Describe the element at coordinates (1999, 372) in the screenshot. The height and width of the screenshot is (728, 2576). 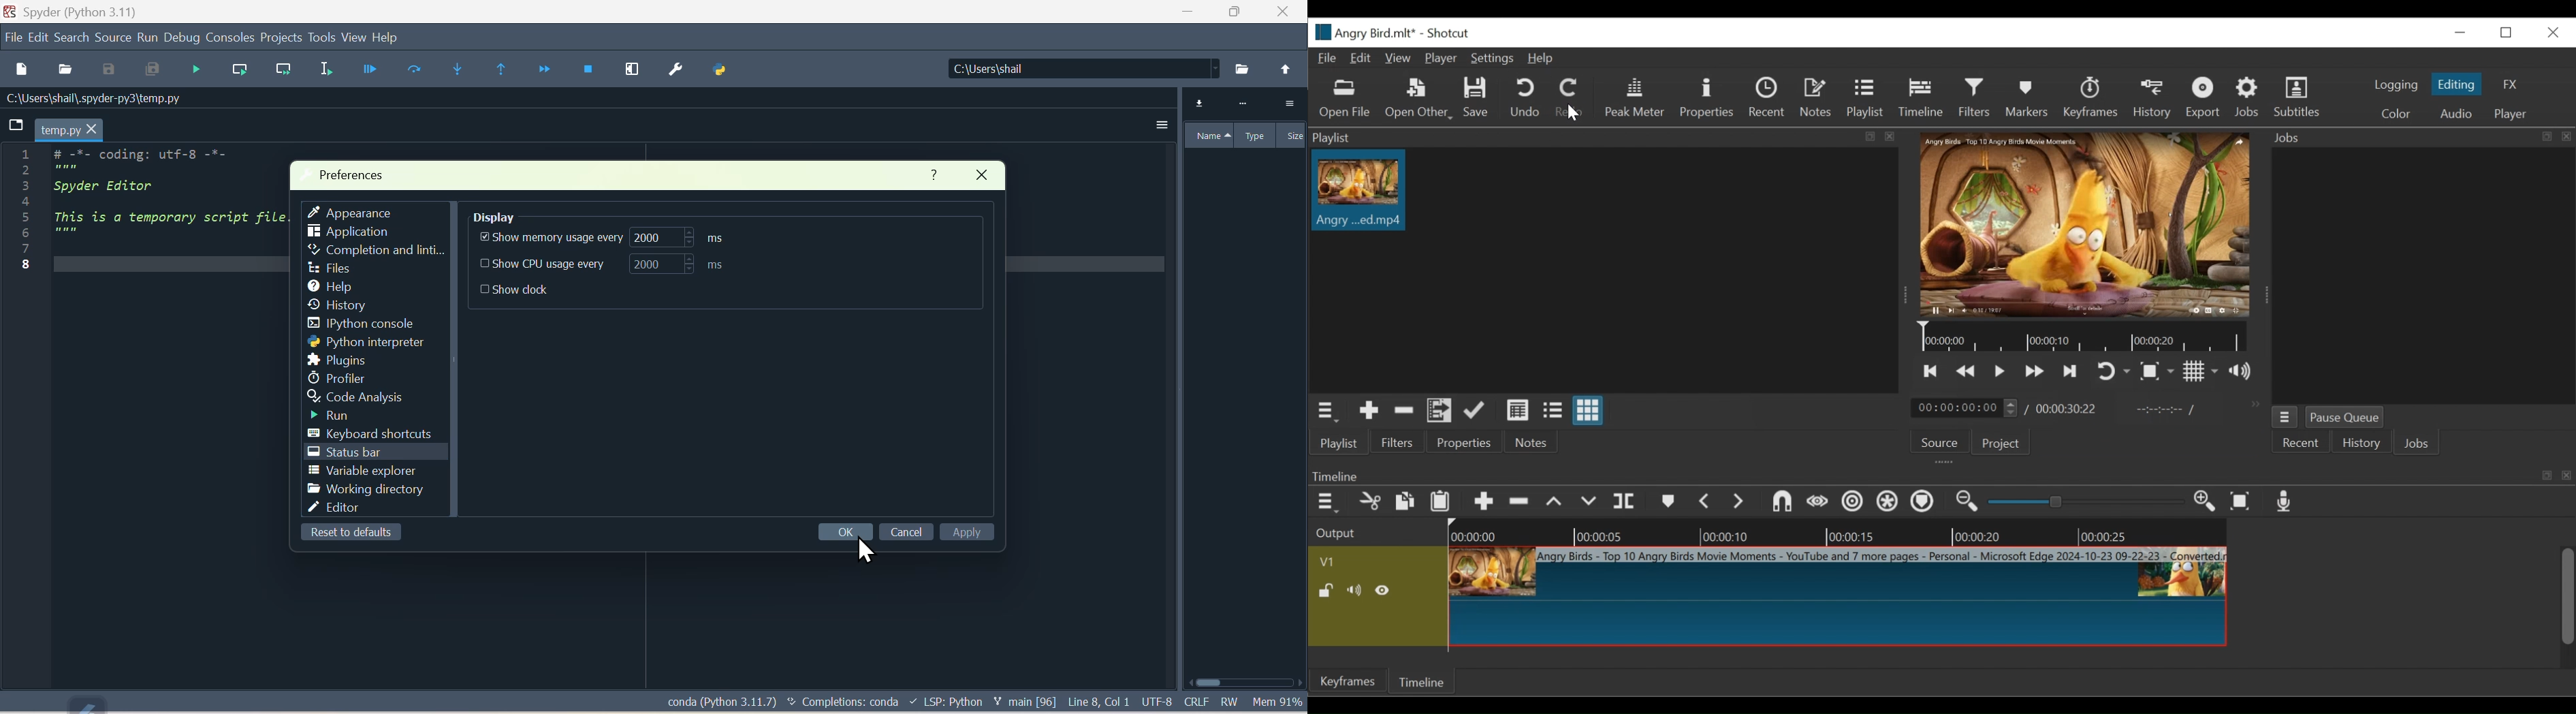
I see `Toggle play or pause (space)` at that location.